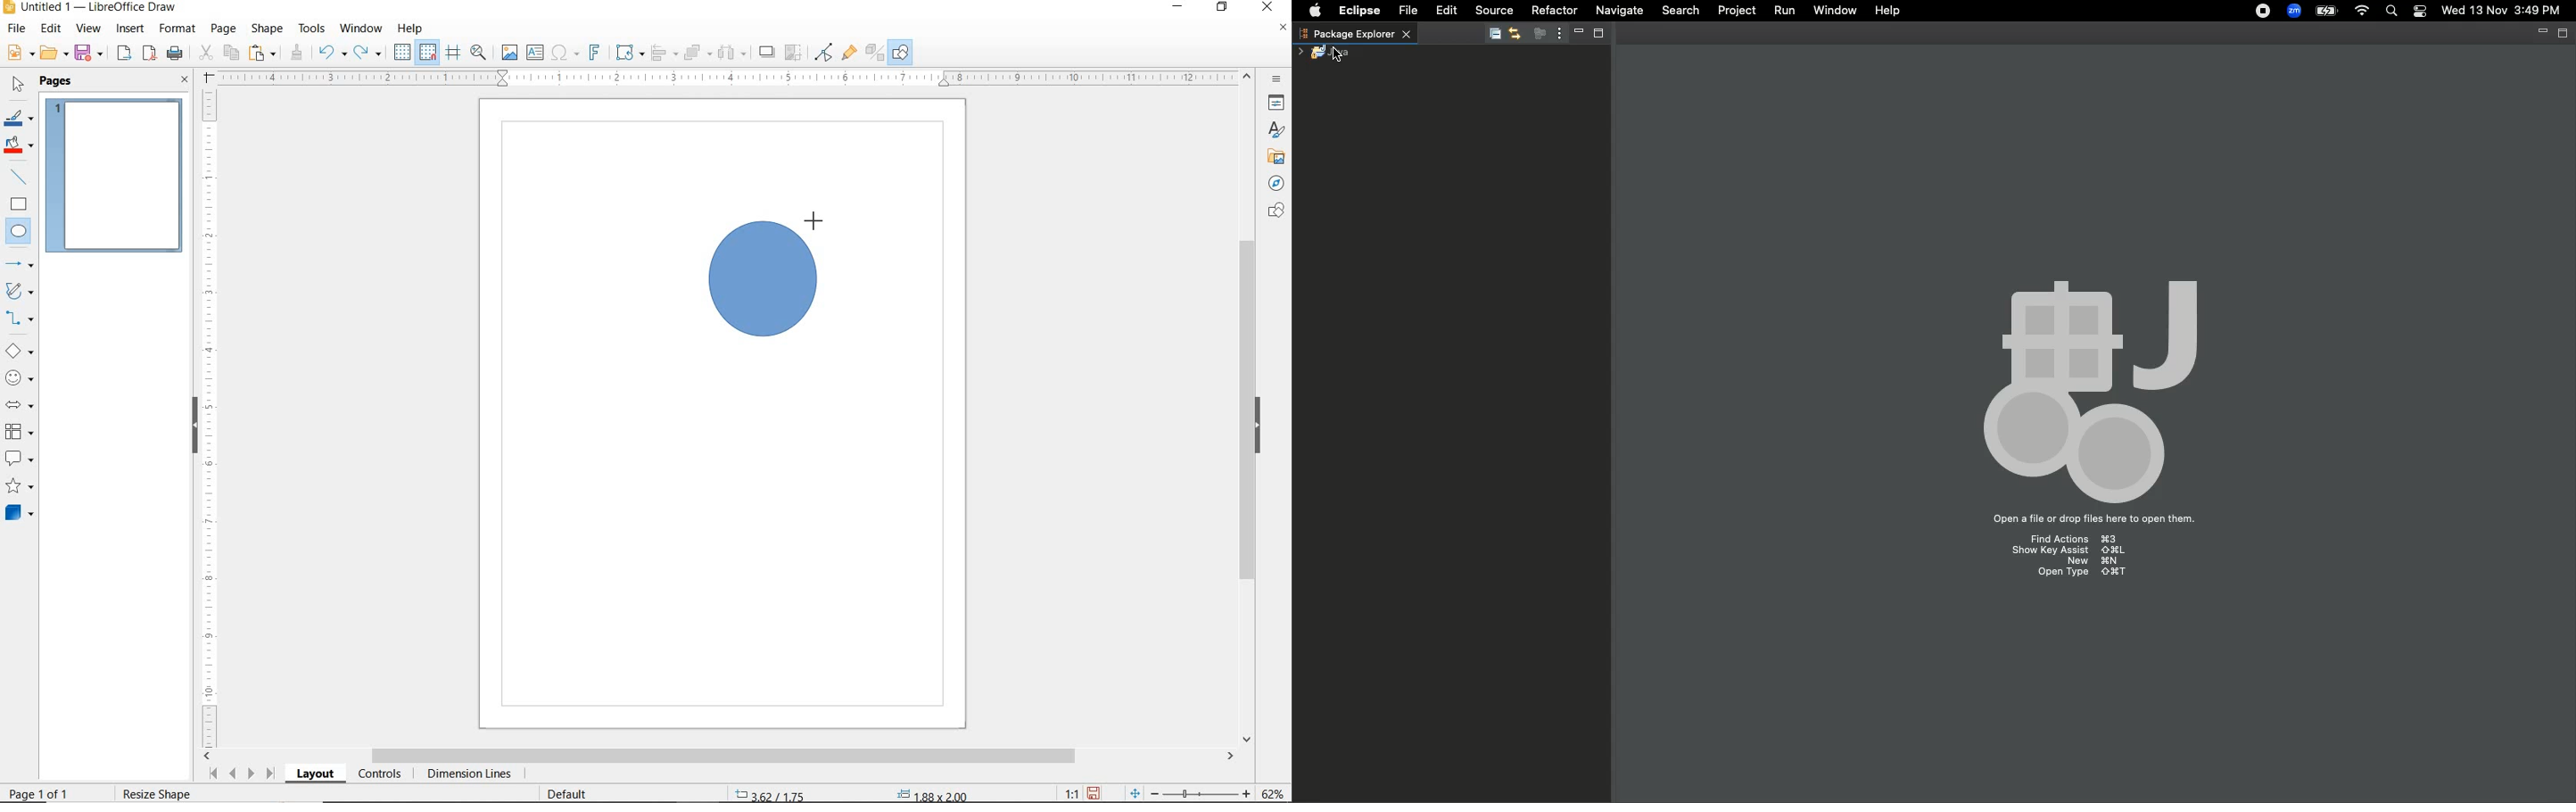  What do you see at coordinates (1413, 11) in the screenshot?
I see `File` at bounding box center [1413, 11].